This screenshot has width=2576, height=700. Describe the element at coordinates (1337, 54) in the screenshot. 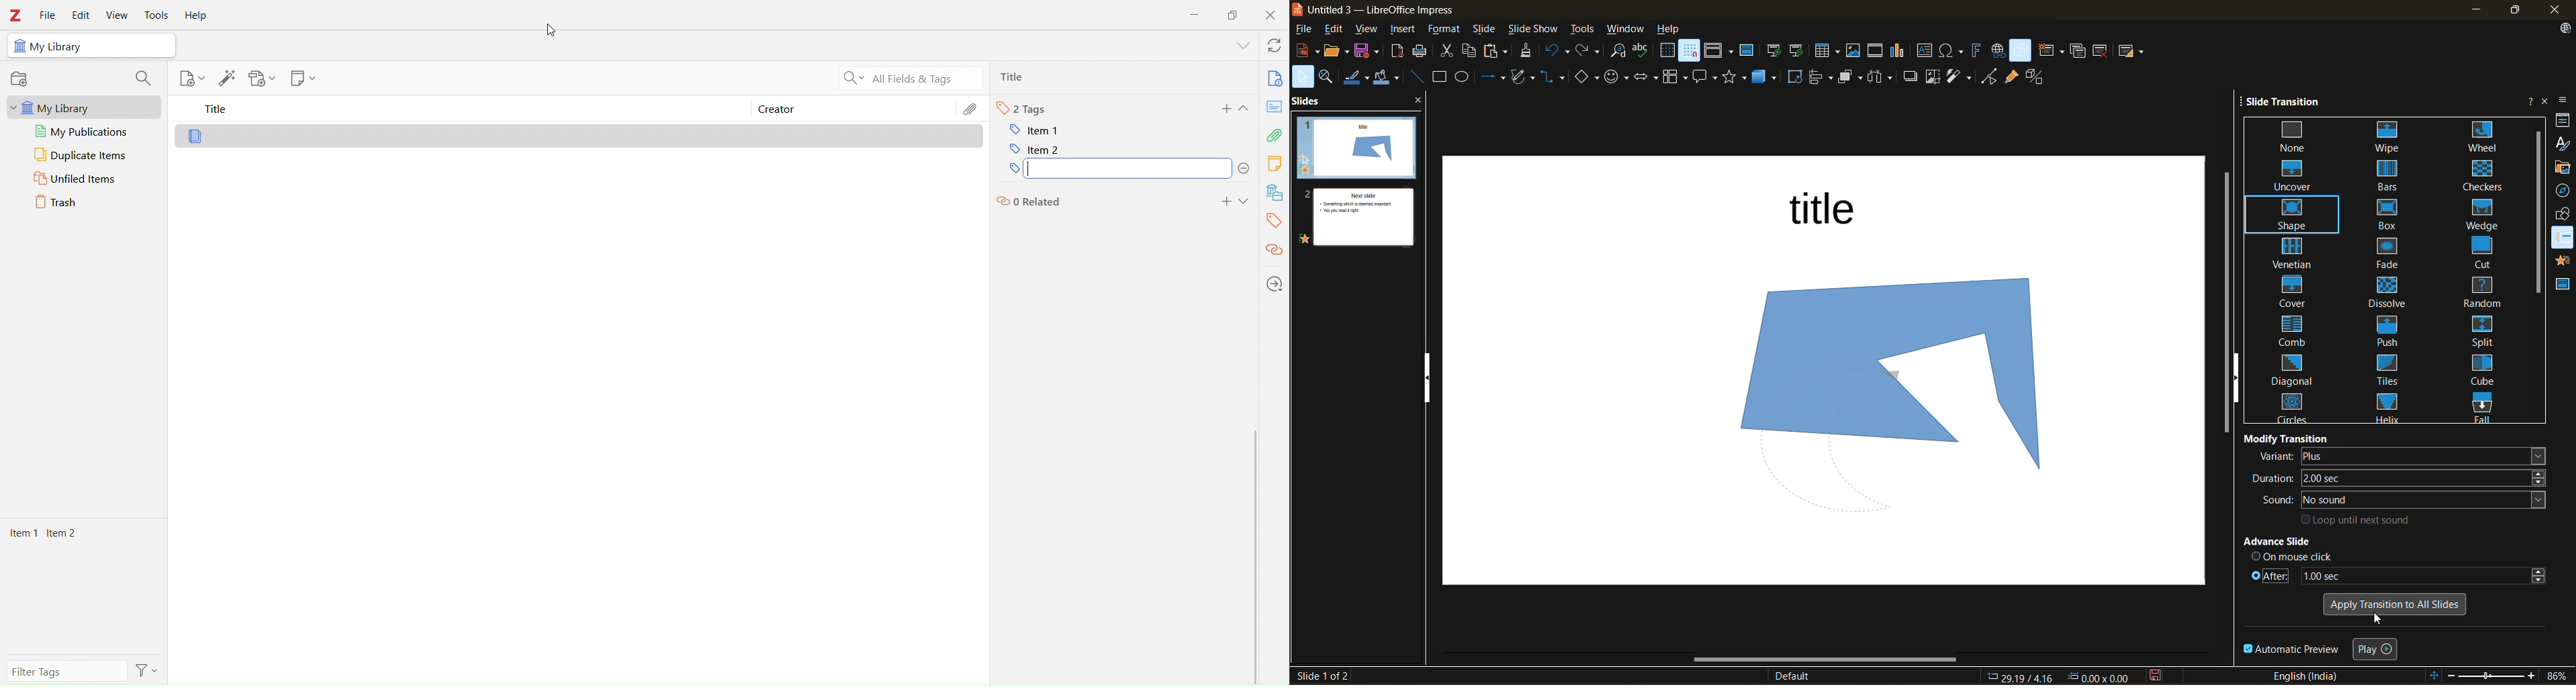

I see `open` at that location.